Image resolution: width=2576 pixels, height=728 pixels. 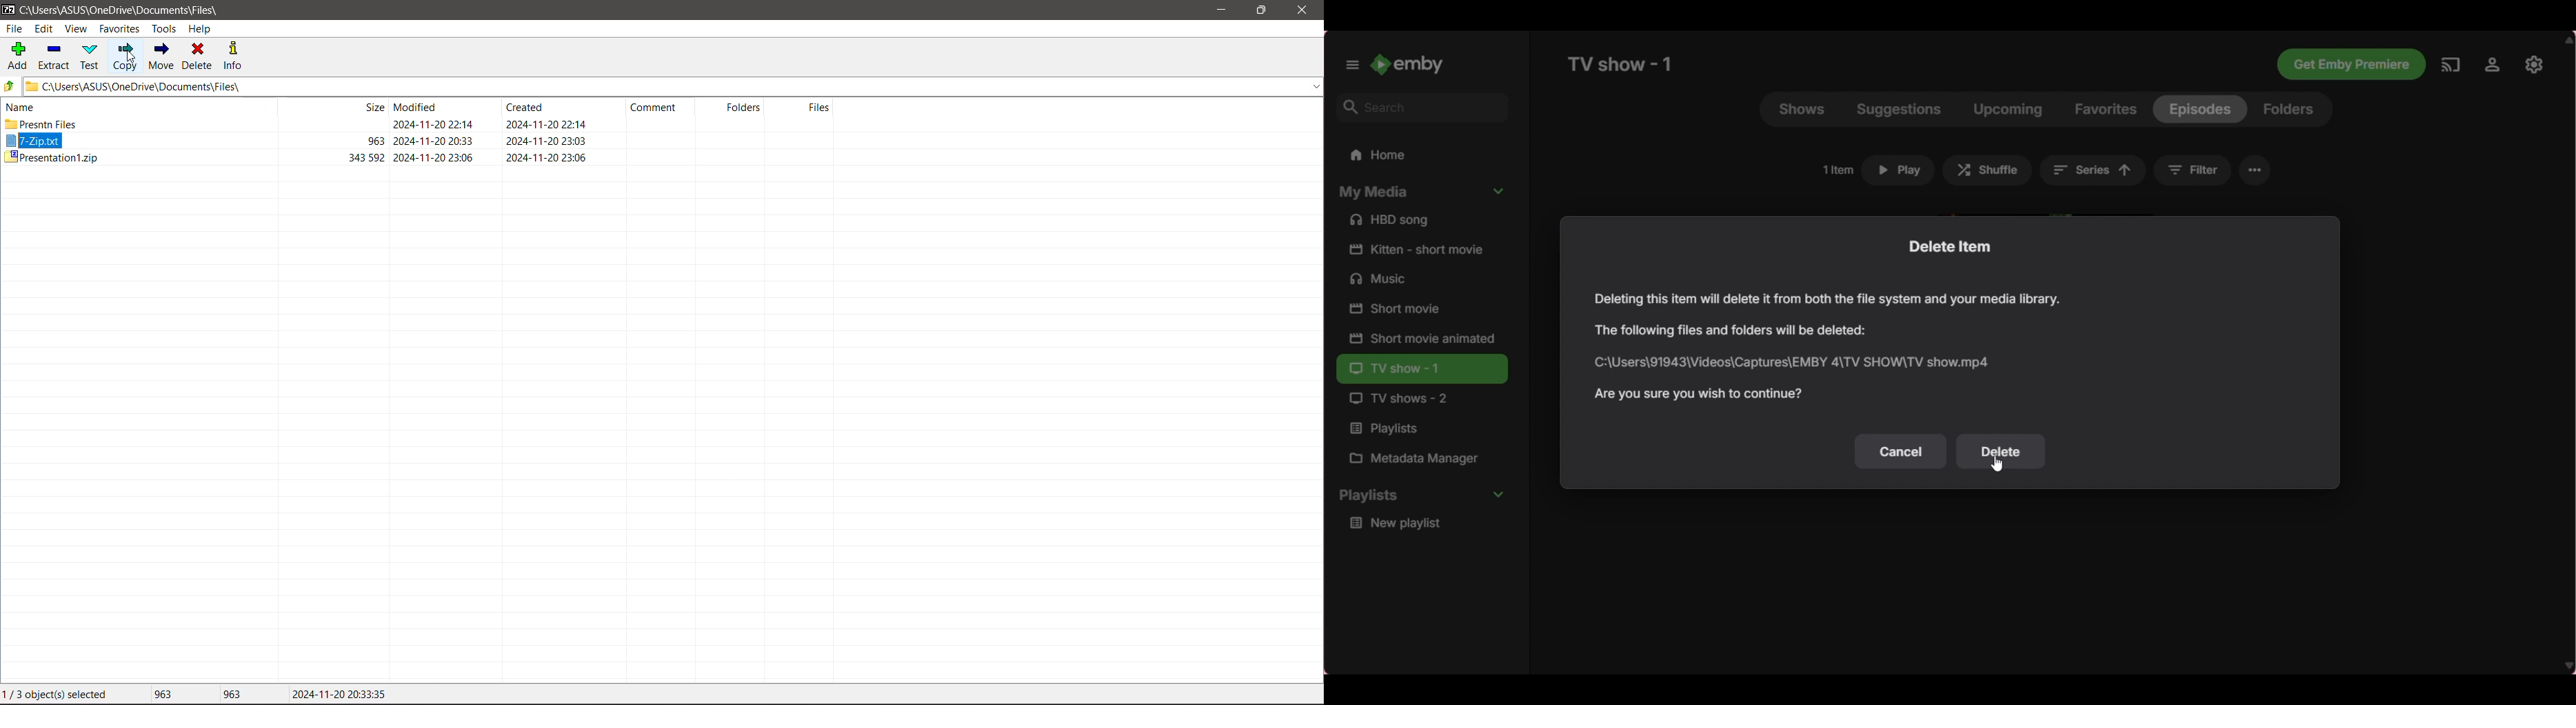 What do you see at coordinates (2094, 170) in the screenshot?
I see `Current sorting changed` at bounding box center [2094, 170].